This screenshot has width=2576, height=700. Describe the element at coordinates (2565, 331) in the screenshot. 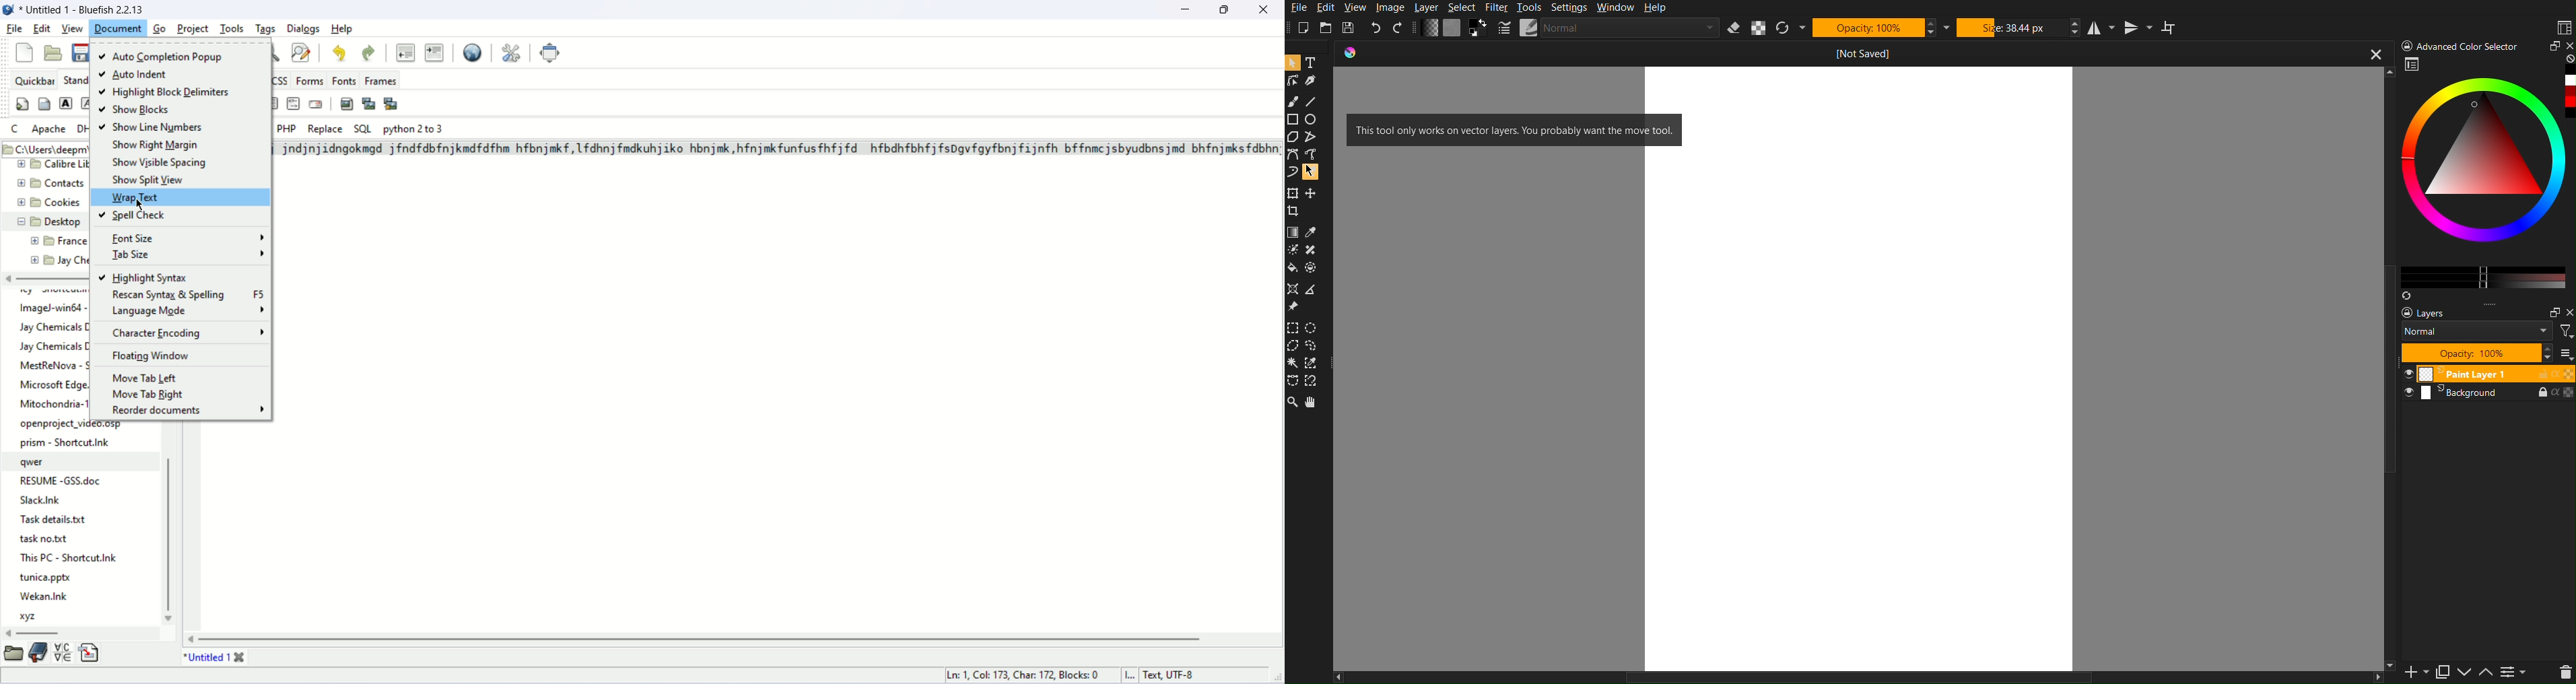

I see `filter` at that location.